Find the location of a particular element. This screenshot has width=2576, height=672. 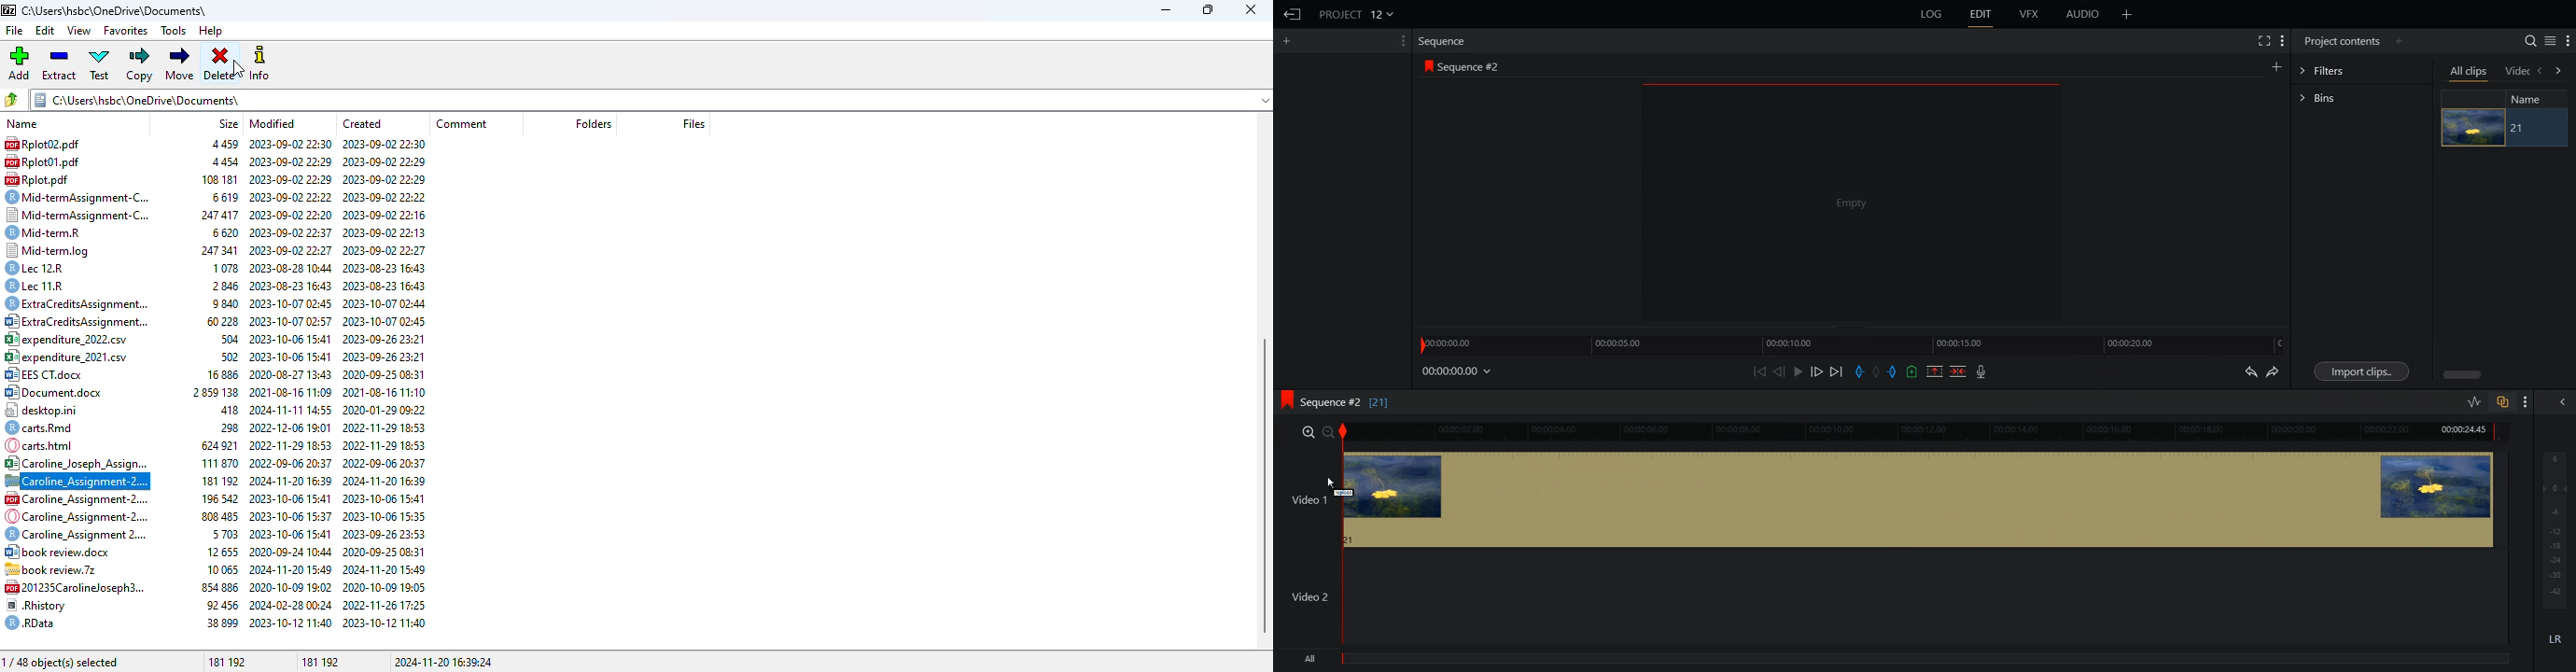

 2022-11-2617:25 is located at coordinates (386, 605).